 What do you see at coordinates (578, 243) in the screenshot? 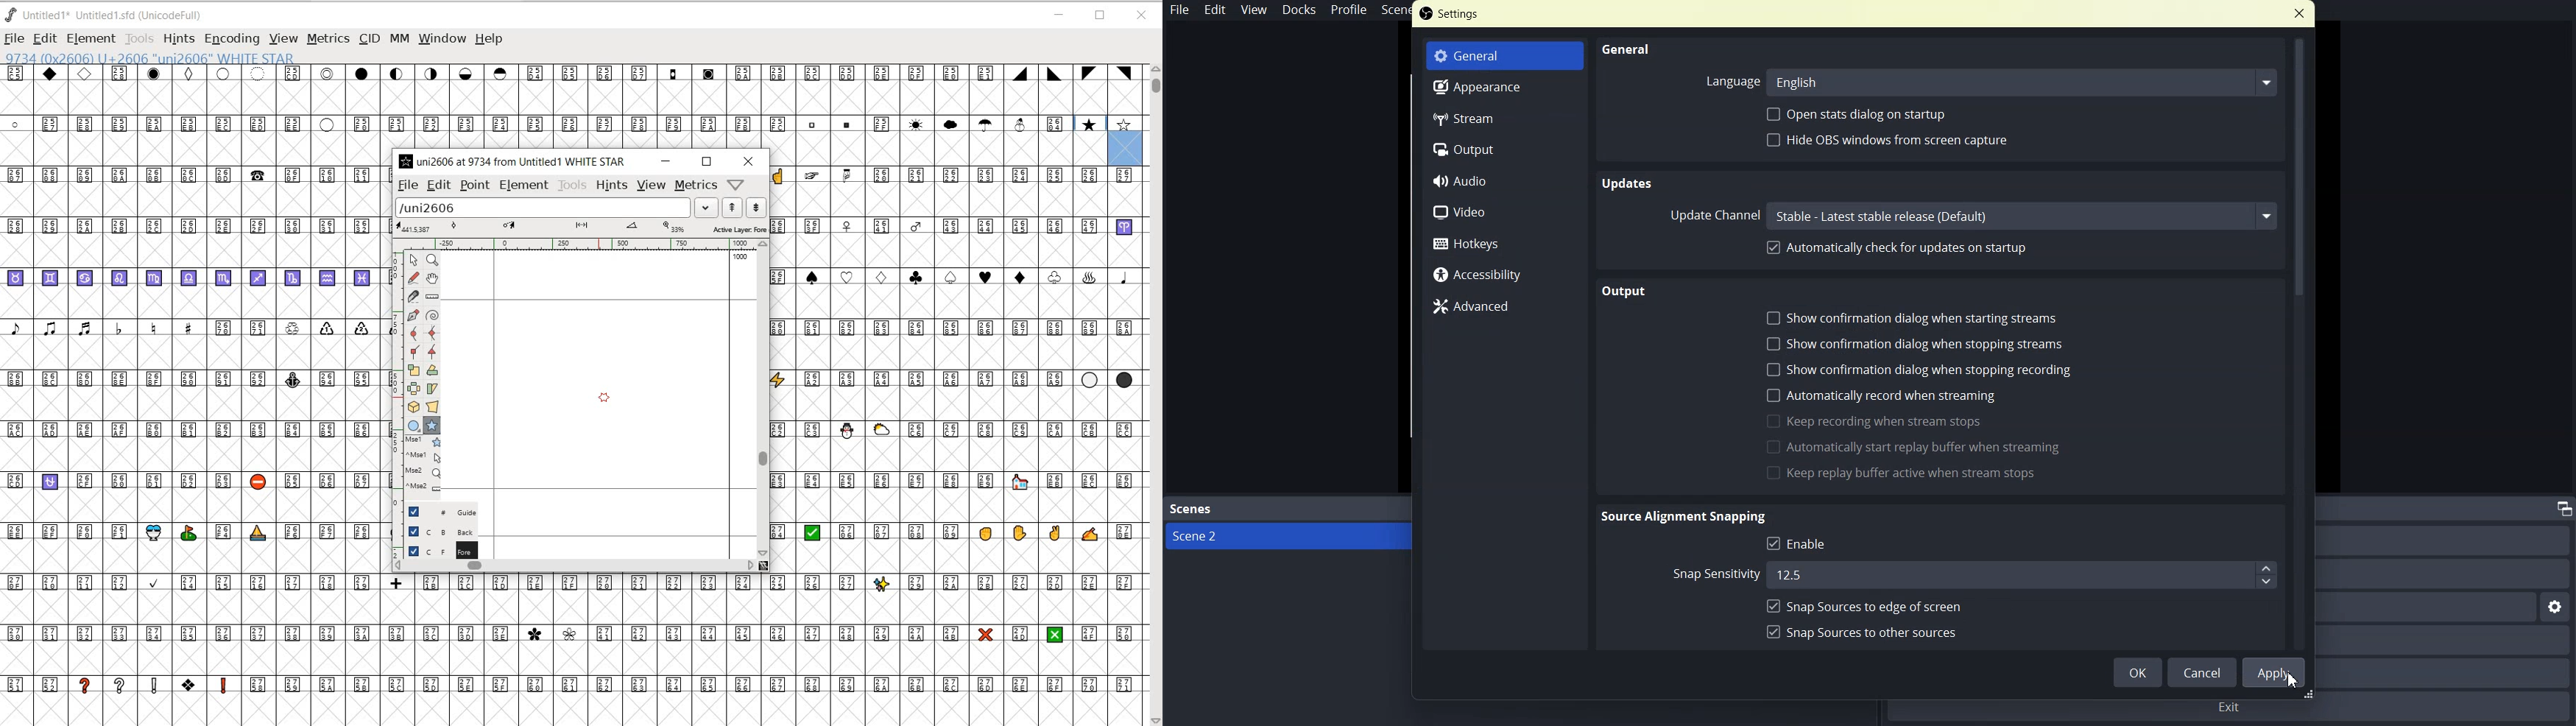
I see `RULER` at bounding box center [578, 243].